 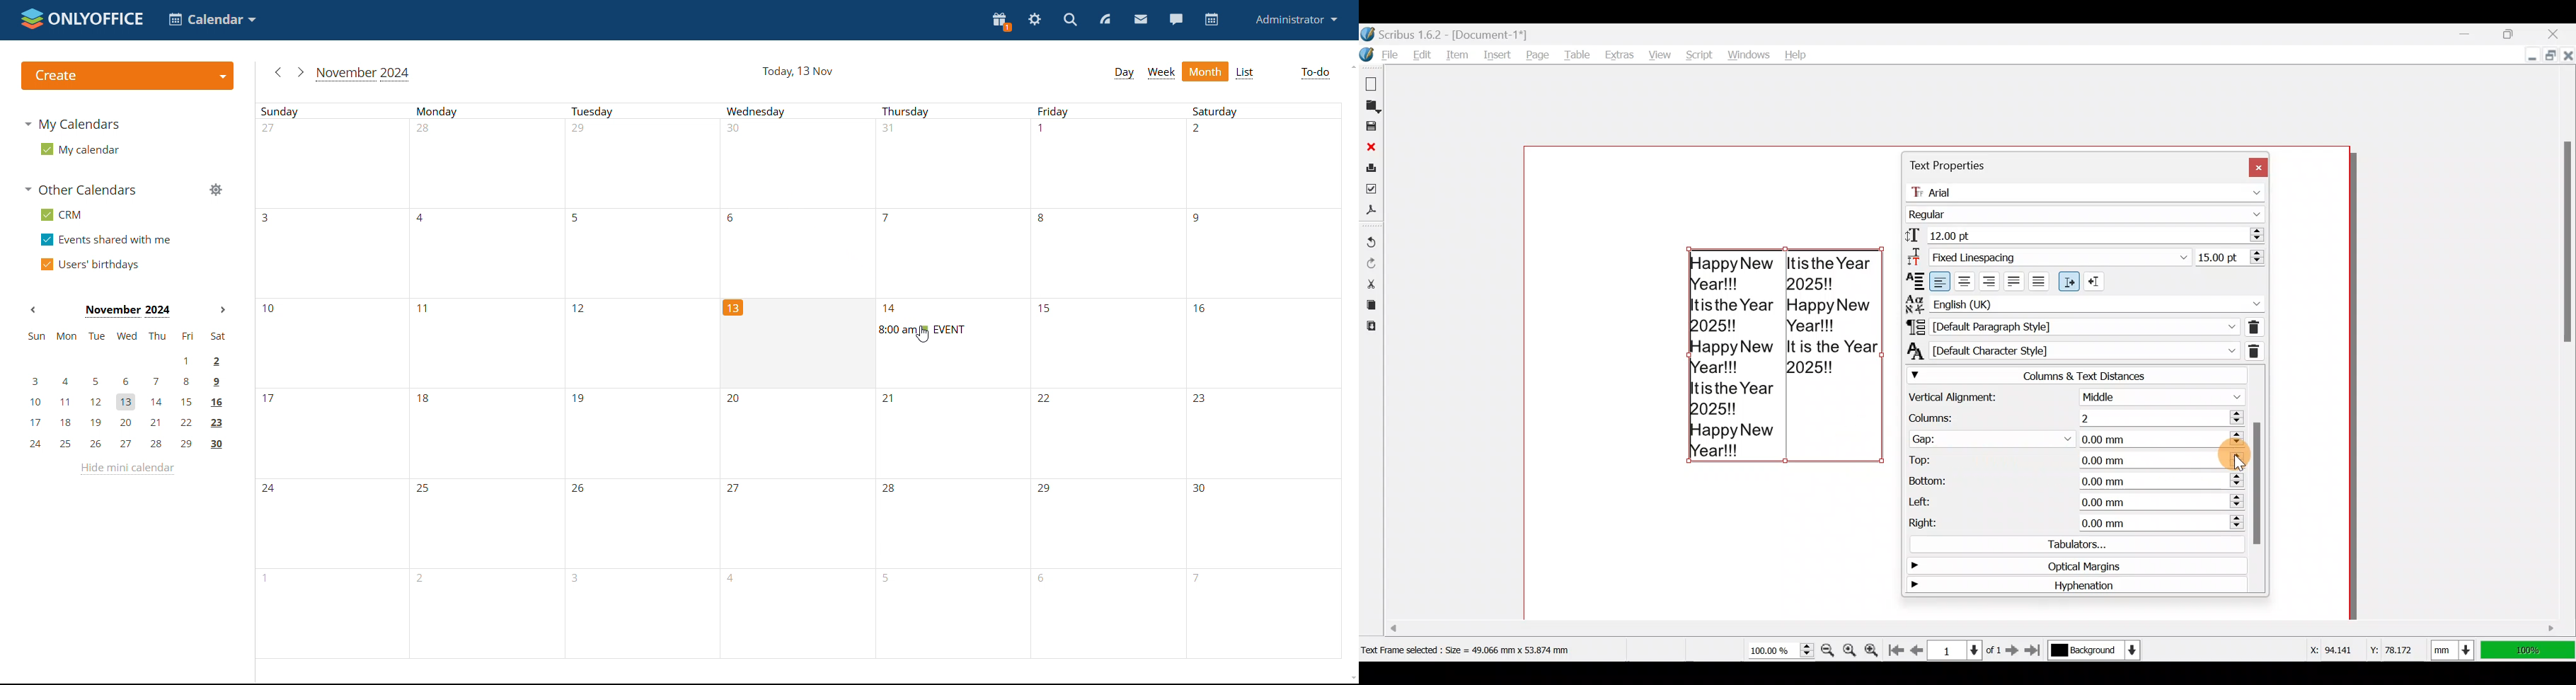 I want to click on Tabulators, so click(x=2071, y=545).